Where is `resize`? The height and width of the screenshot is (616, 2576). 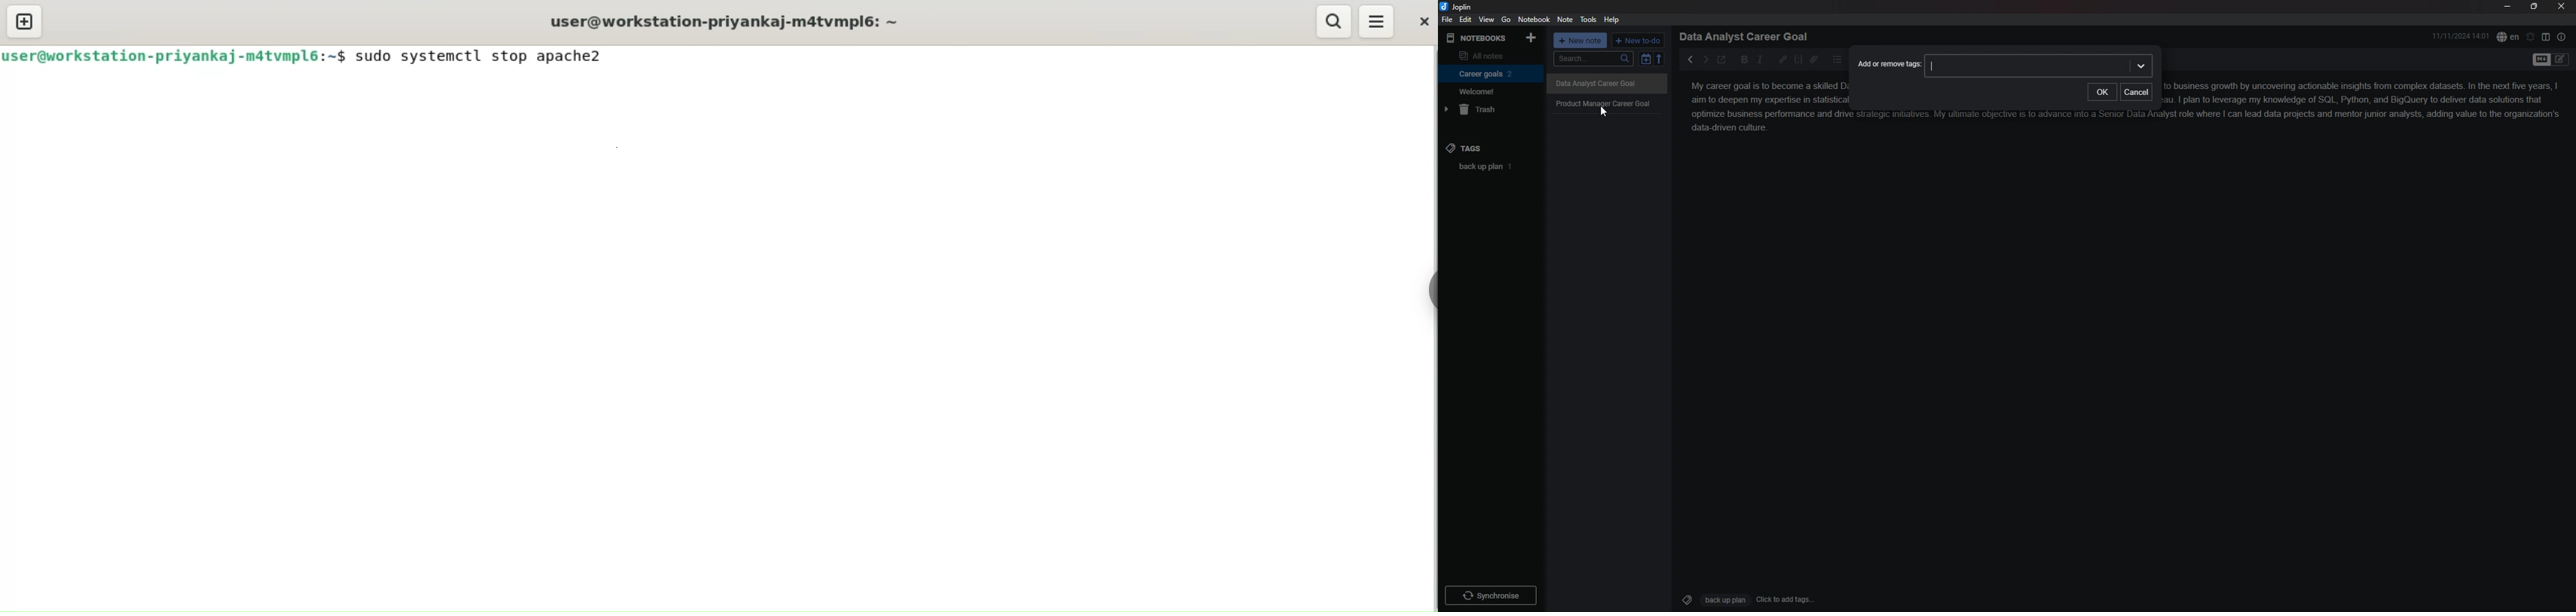
resize is located at coordinates (2535, 6).